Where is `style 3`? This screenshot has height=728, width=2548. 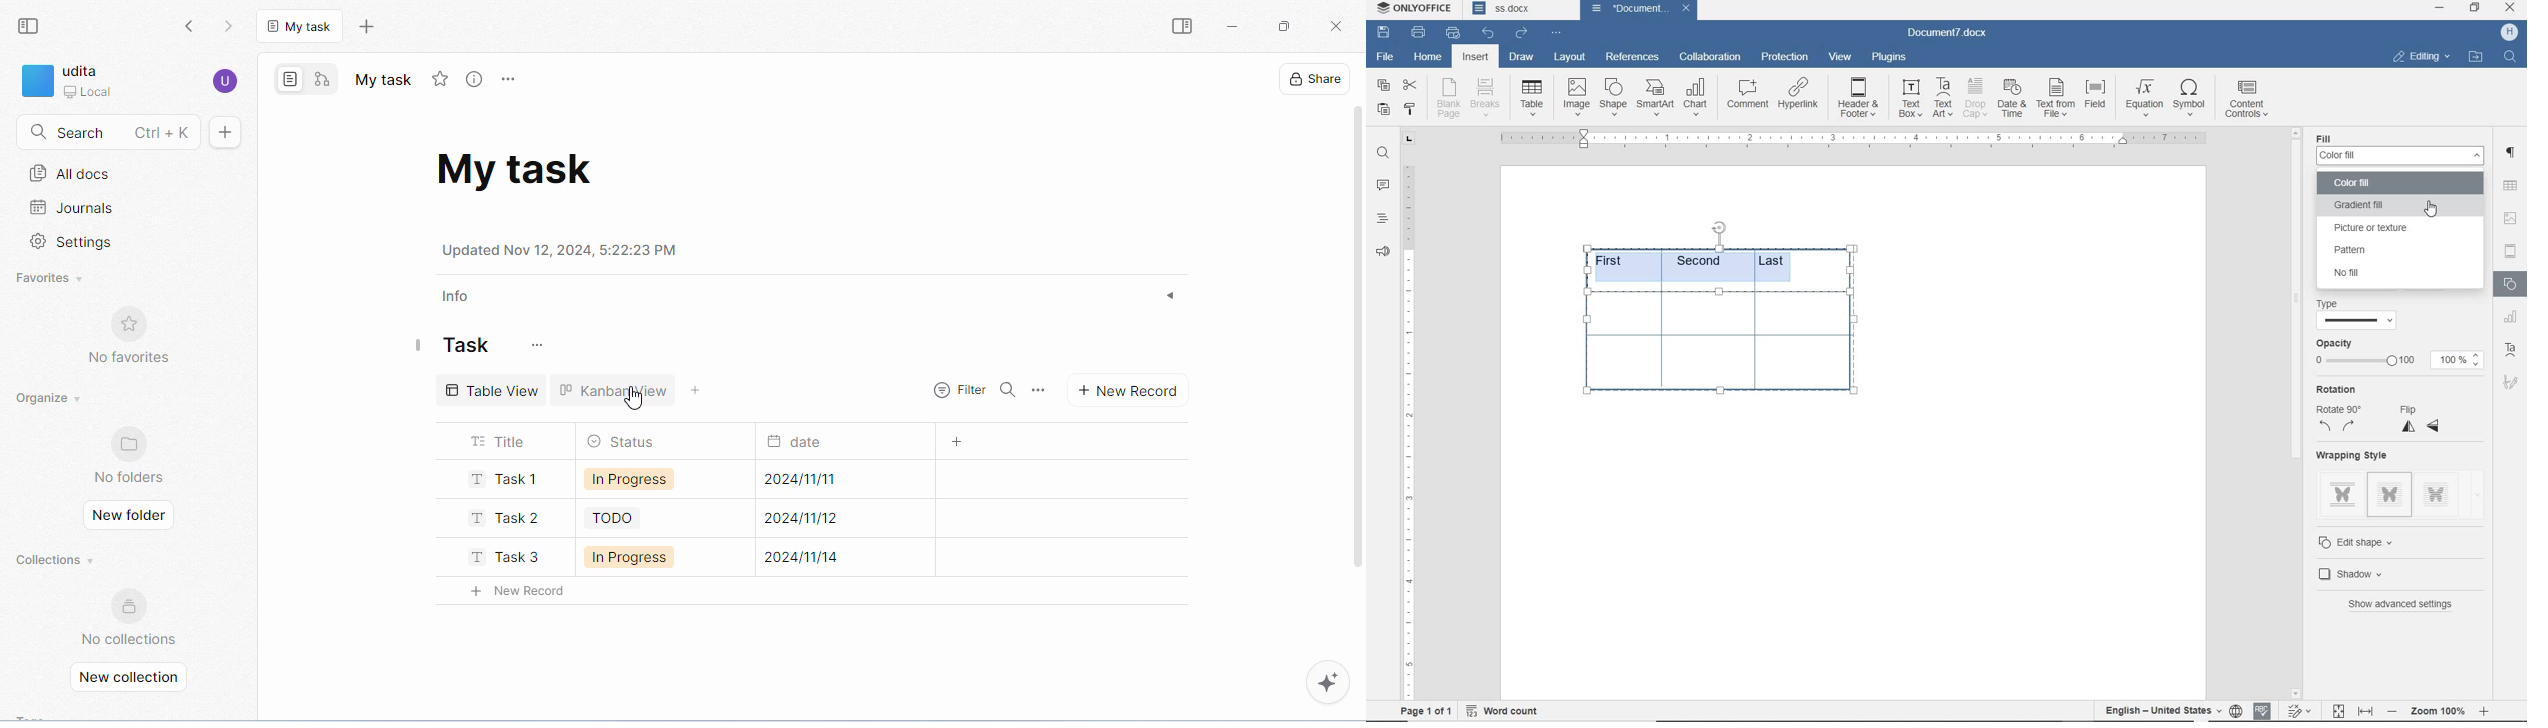
style 3 is located at coordinates (2437, 491).